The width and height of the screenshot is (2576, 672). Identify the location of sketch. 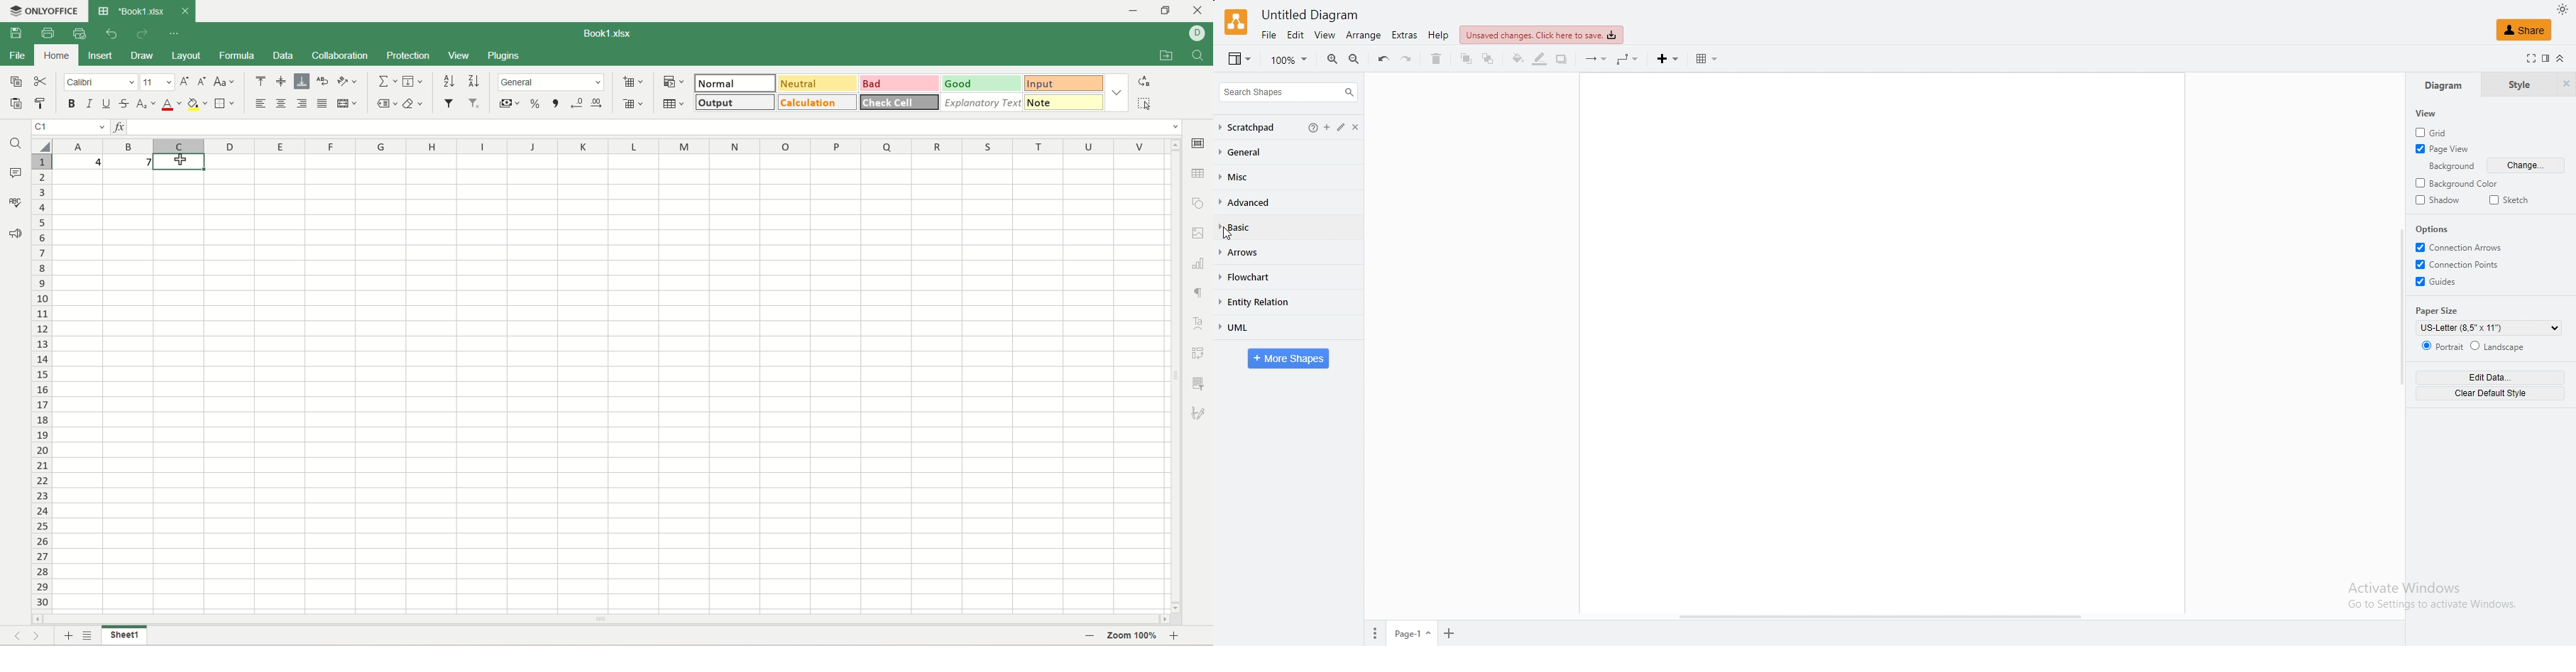
(2511, 199).